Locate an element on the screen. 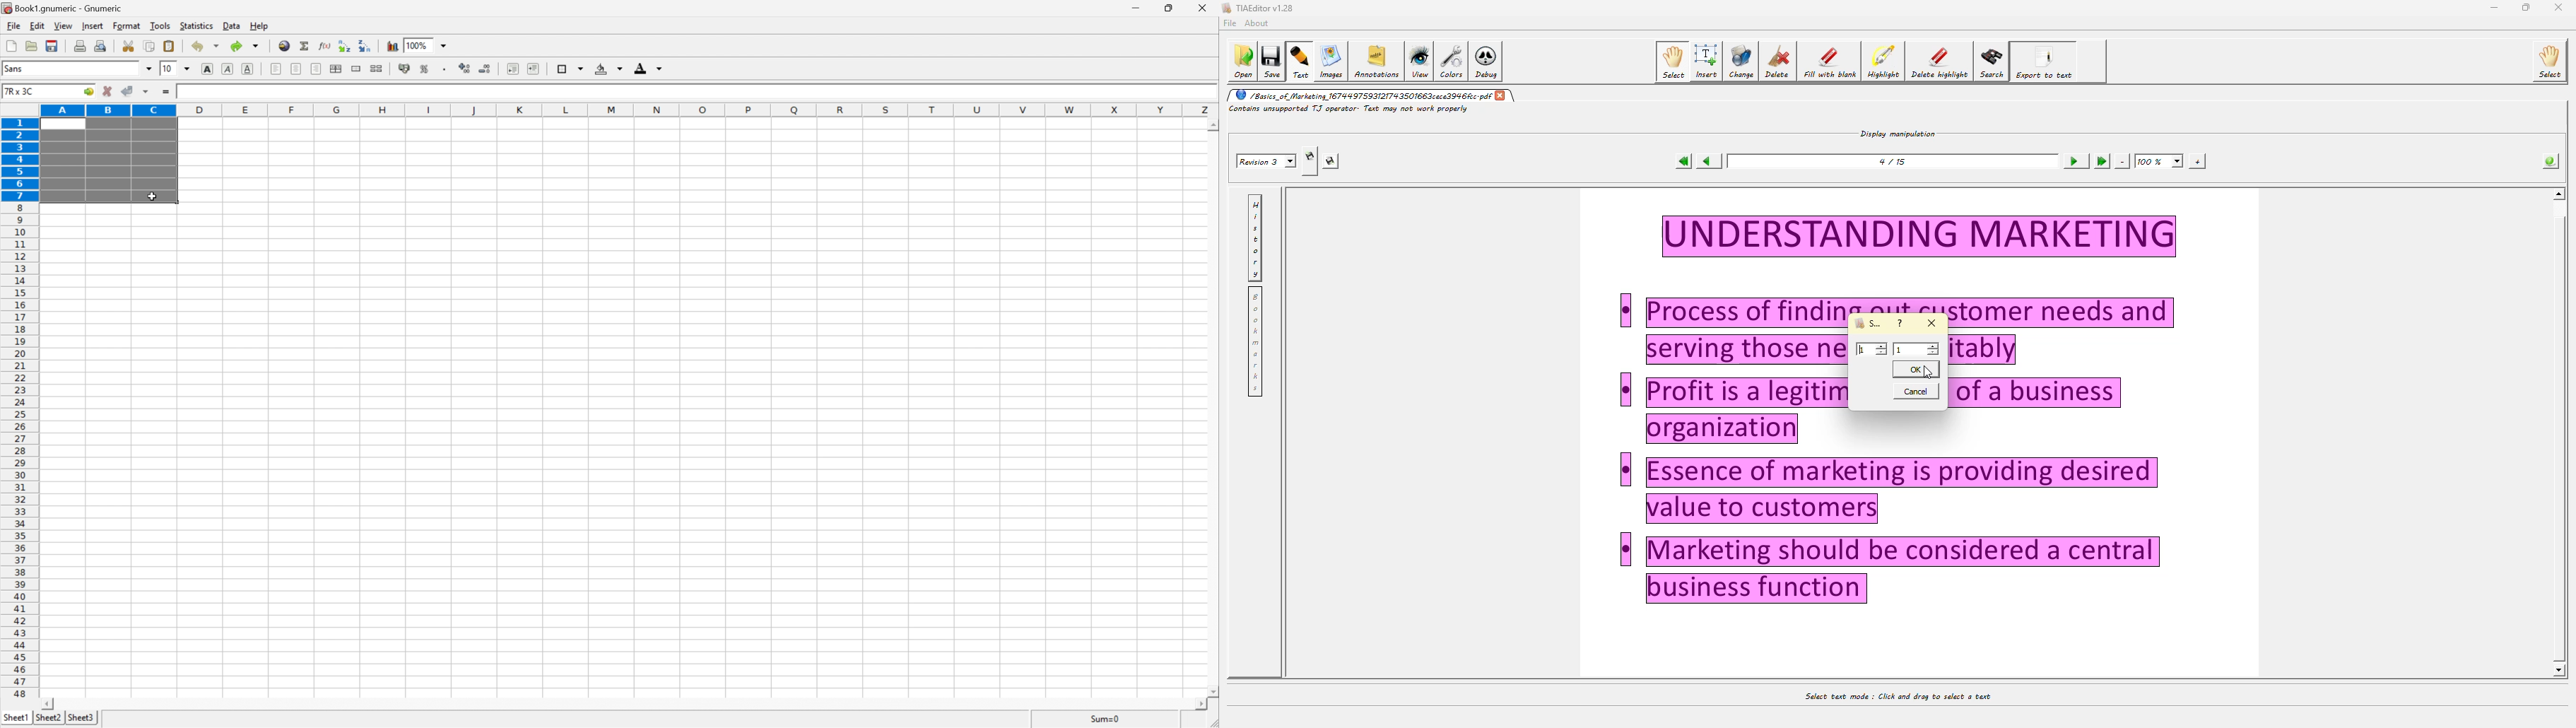 The height and width of the screenshot is (728, 2576). go to is located at coordinates (90, 92).